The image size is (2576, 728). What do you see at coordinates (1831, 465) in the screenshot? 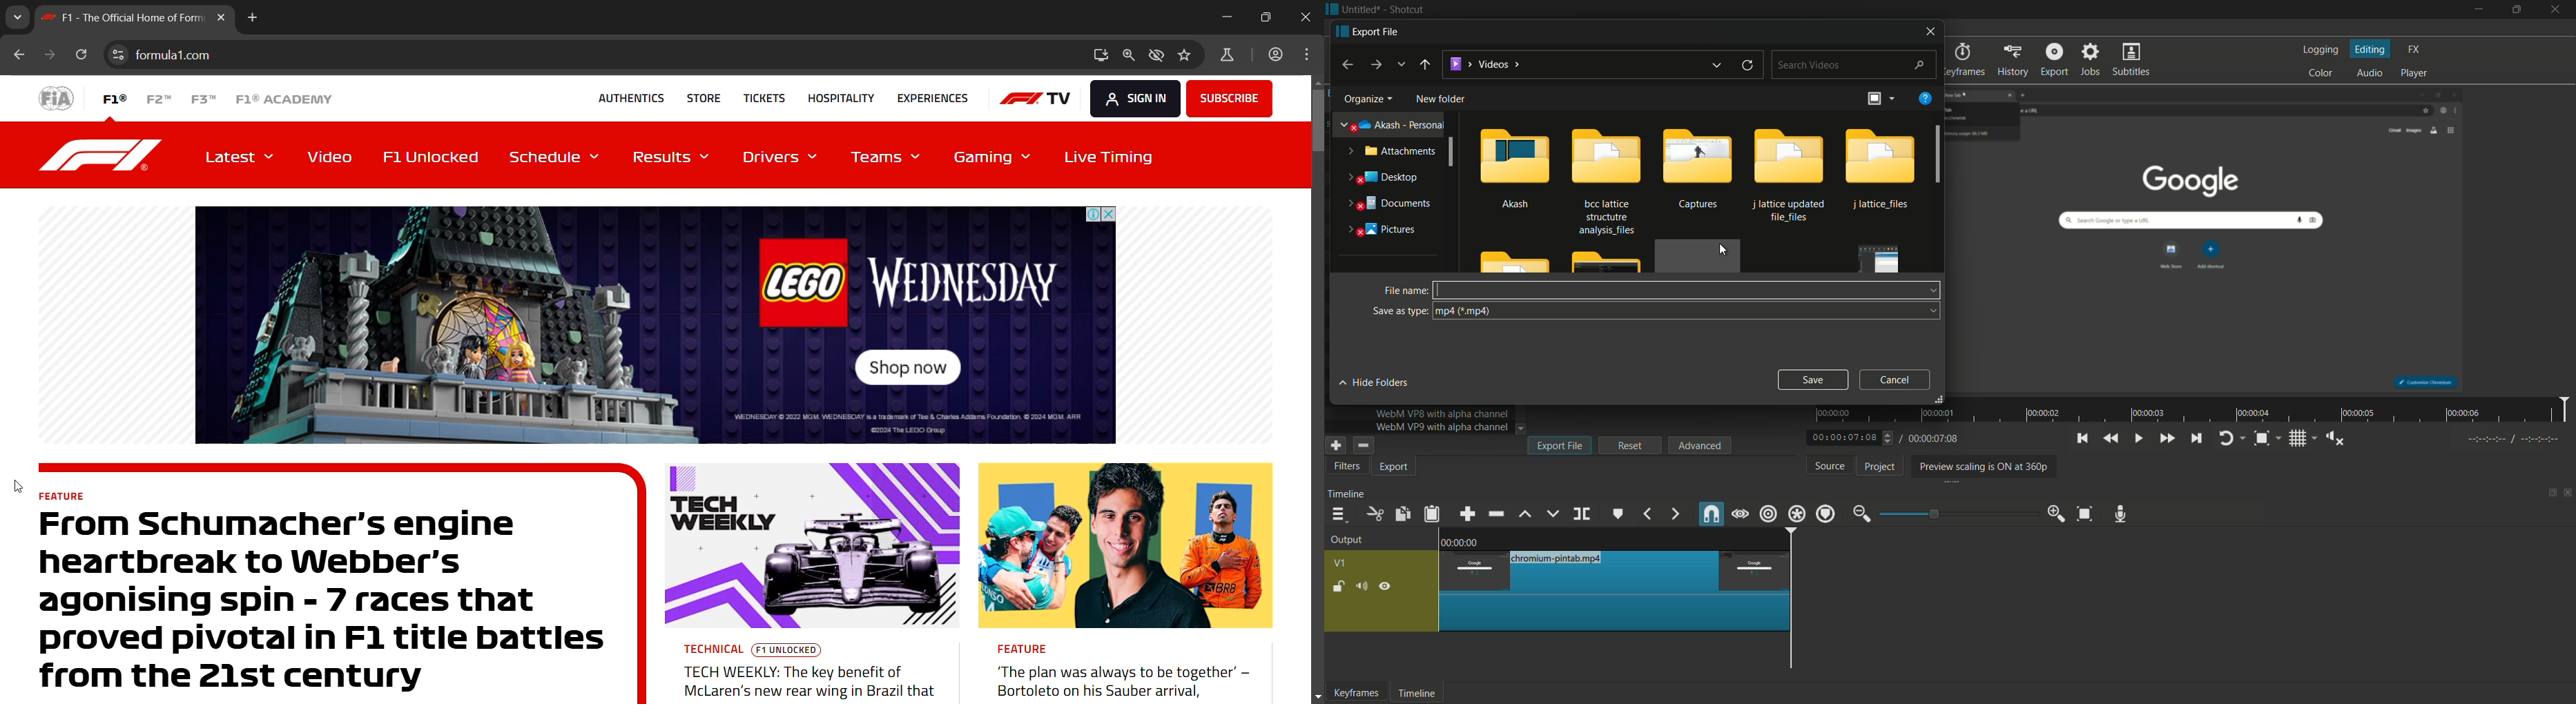
I see `source` at bounding box center [1831, 465].